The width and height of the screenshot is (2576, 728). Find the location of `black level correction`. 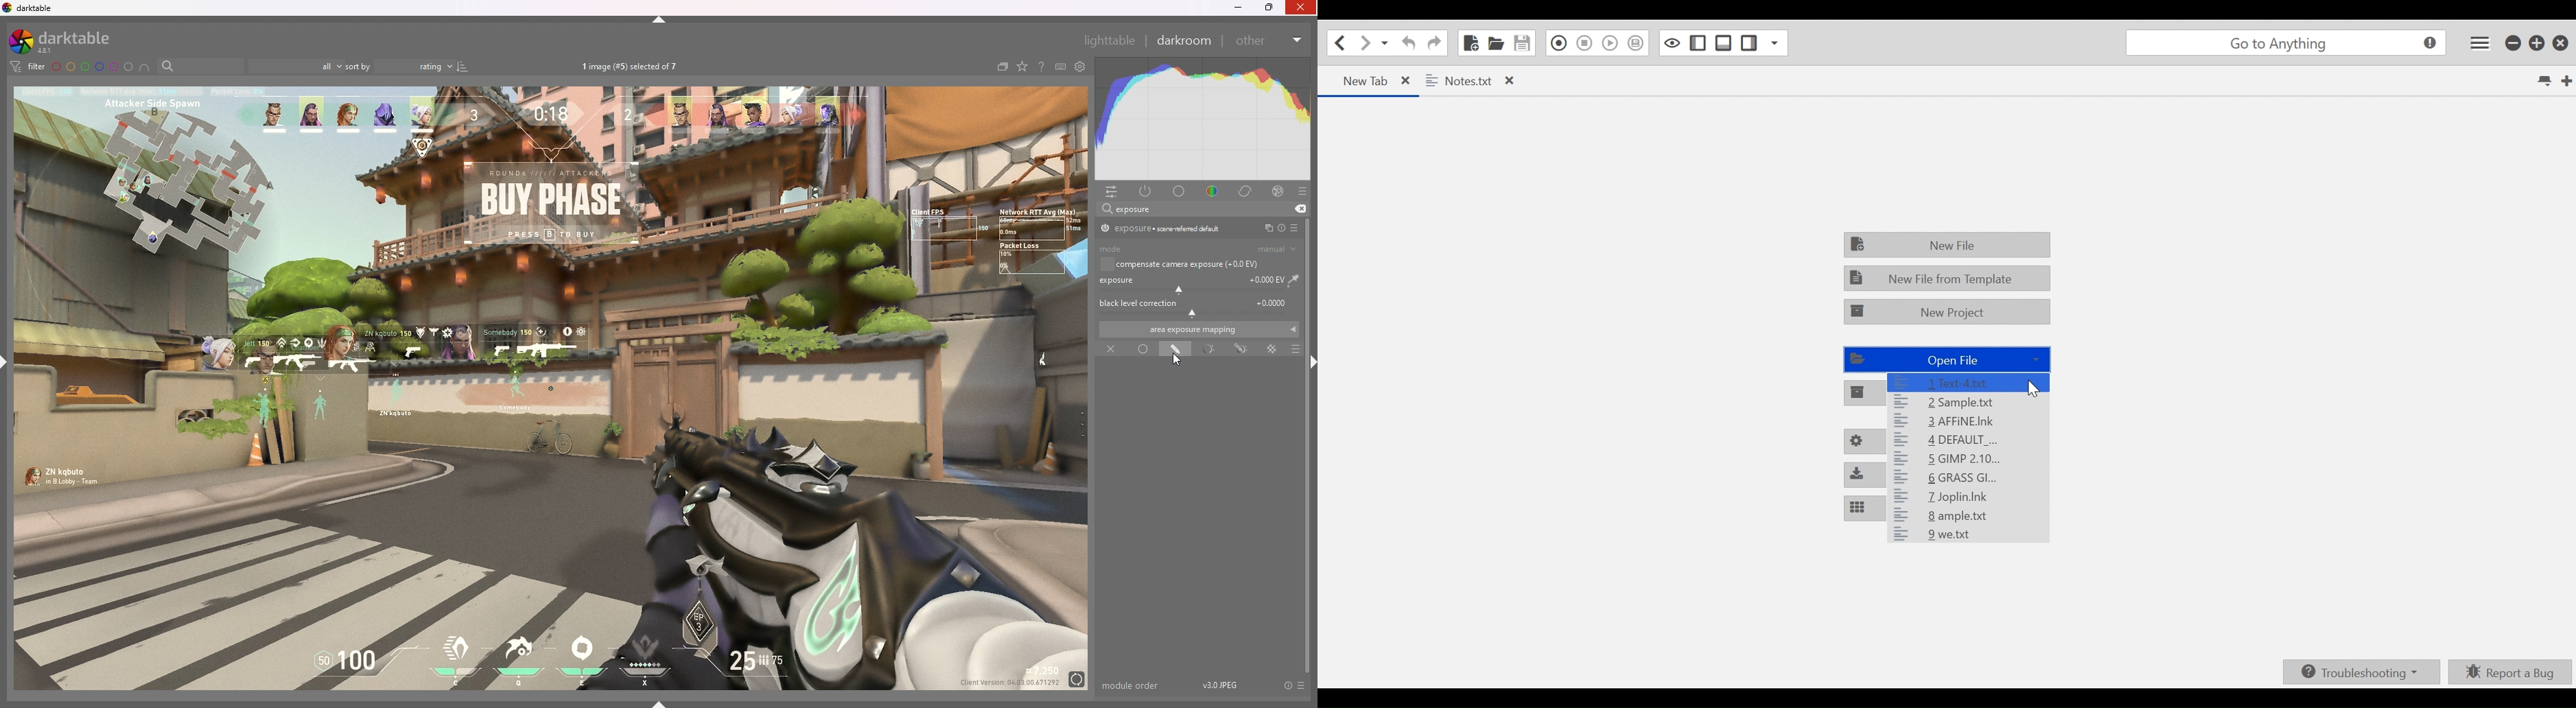

black level correction is located at coordinates (1197, 307).